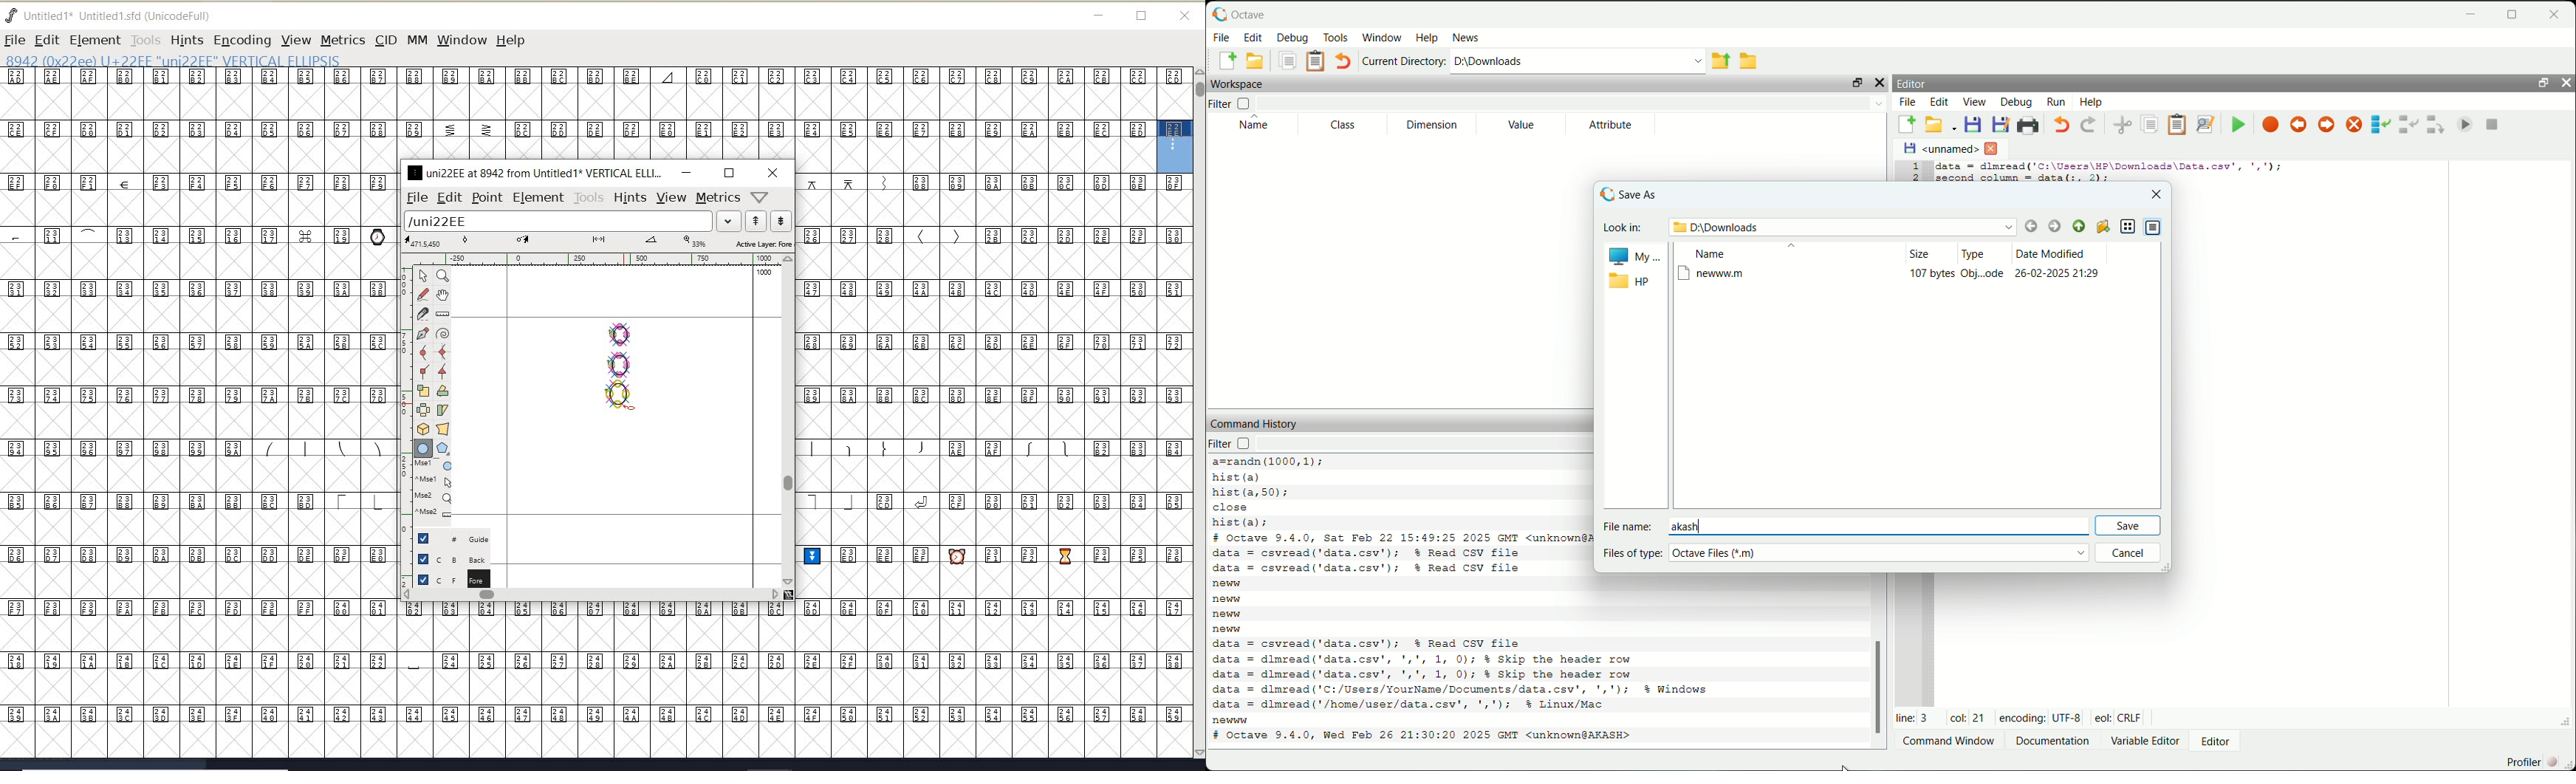  What do you see at coordinates (1252, 421) in the screenshot?
I see `command history` at bounding box center [1252, 421].